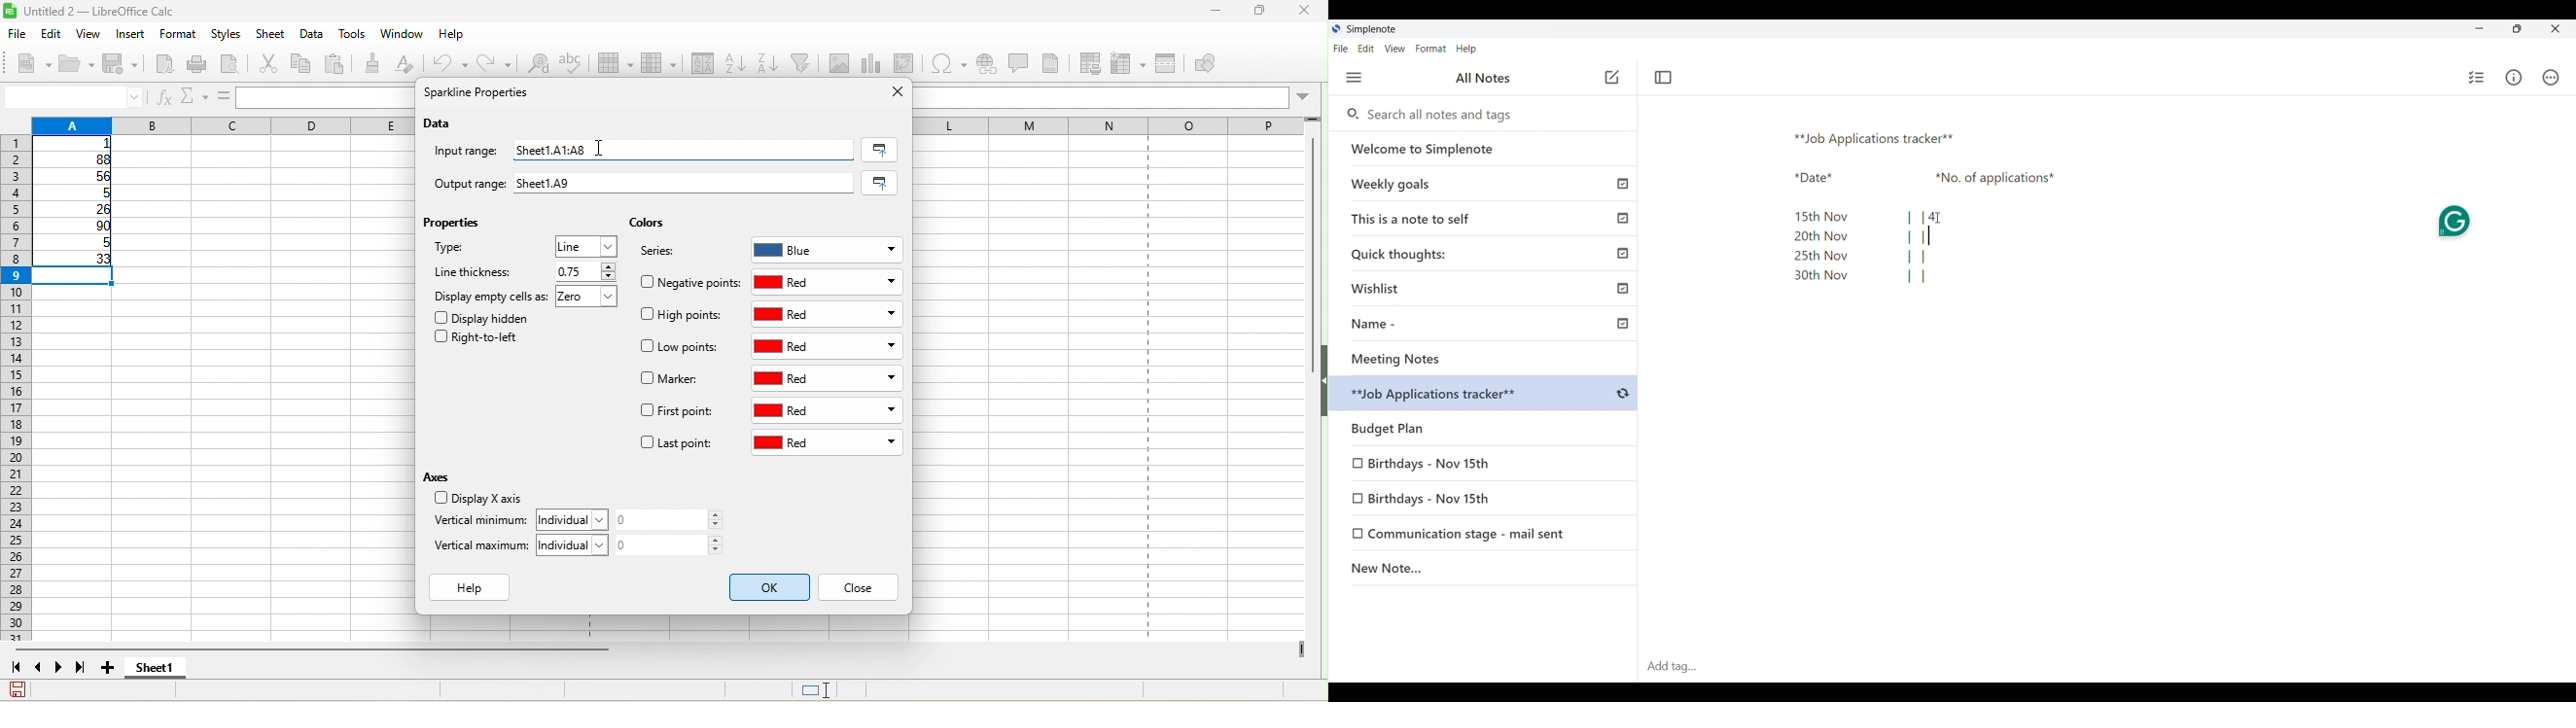 The height and width of the screenshot is (728, 2576). What do you see at coordinates (167, 66) in the screenshot?
I see `export directly as pdf` at bounding box center [167, 66].